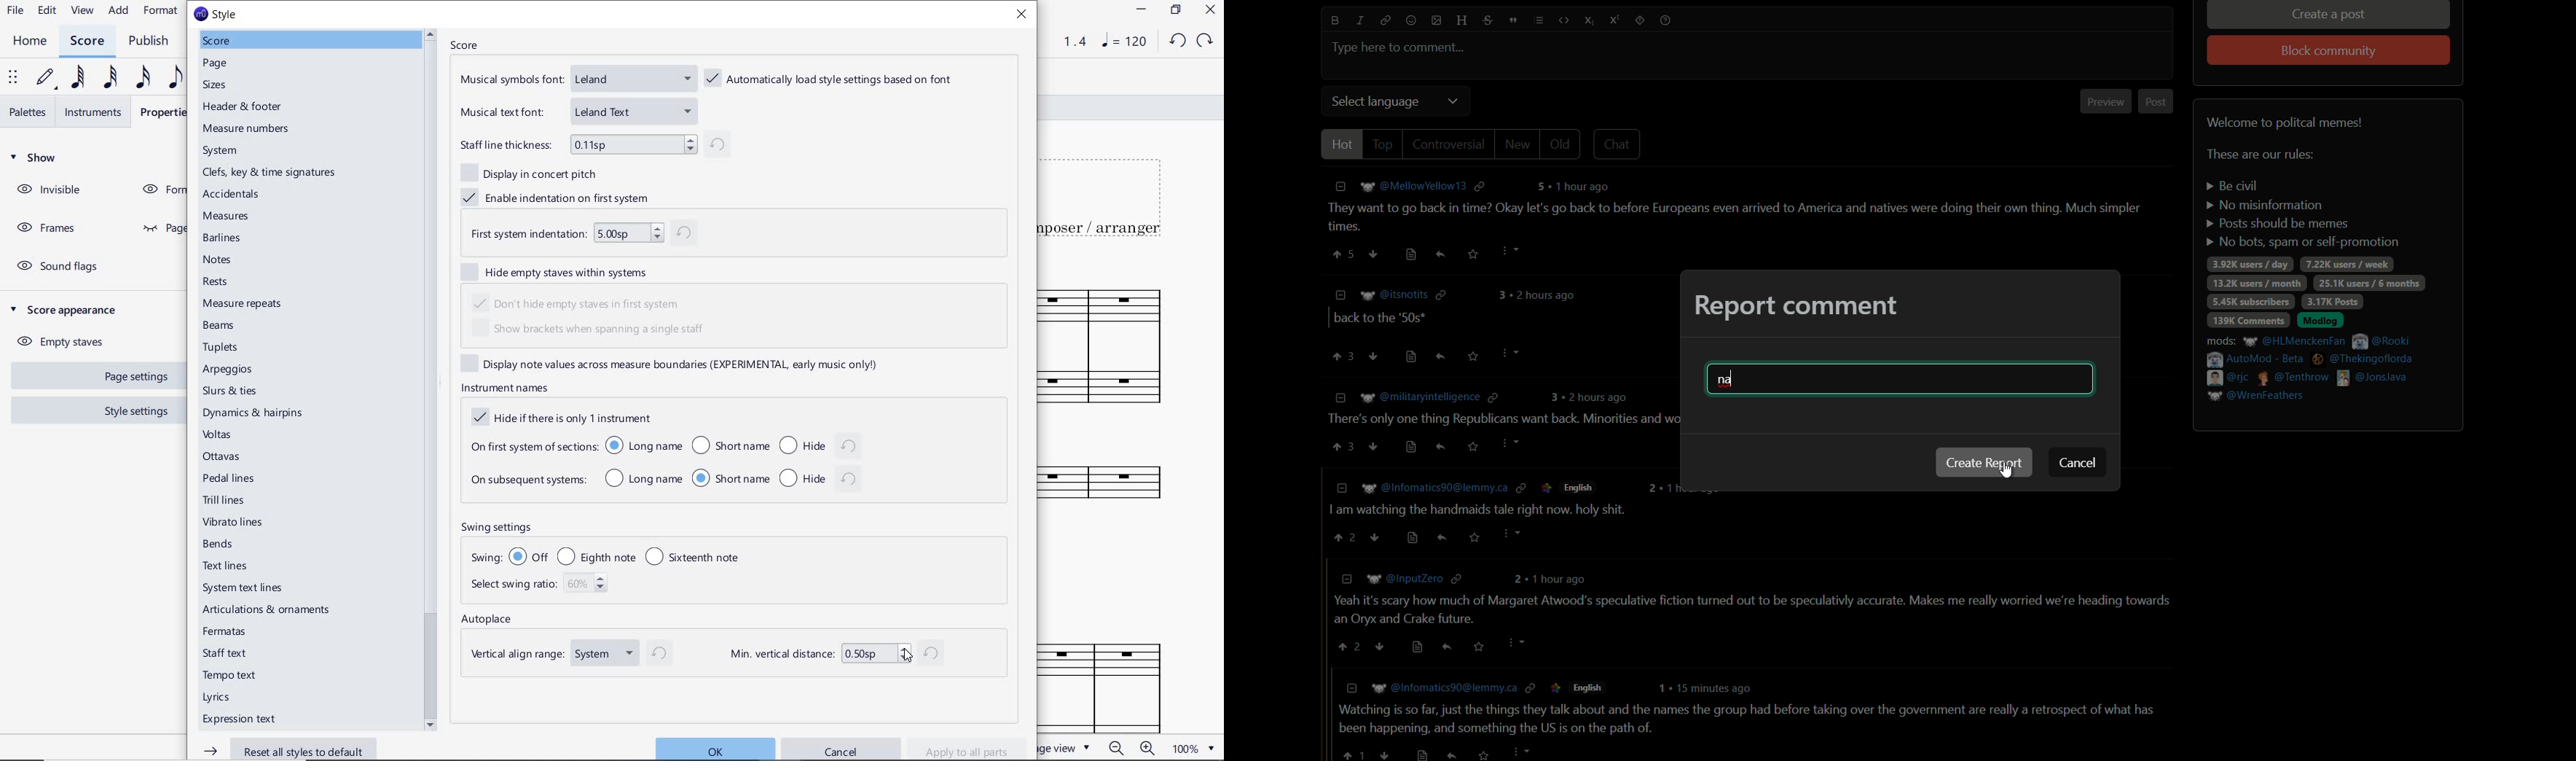 Image resolution: width=2576 pixels, height=784 pixels. I want to click on welcome to political memes, so click(2287, 123).